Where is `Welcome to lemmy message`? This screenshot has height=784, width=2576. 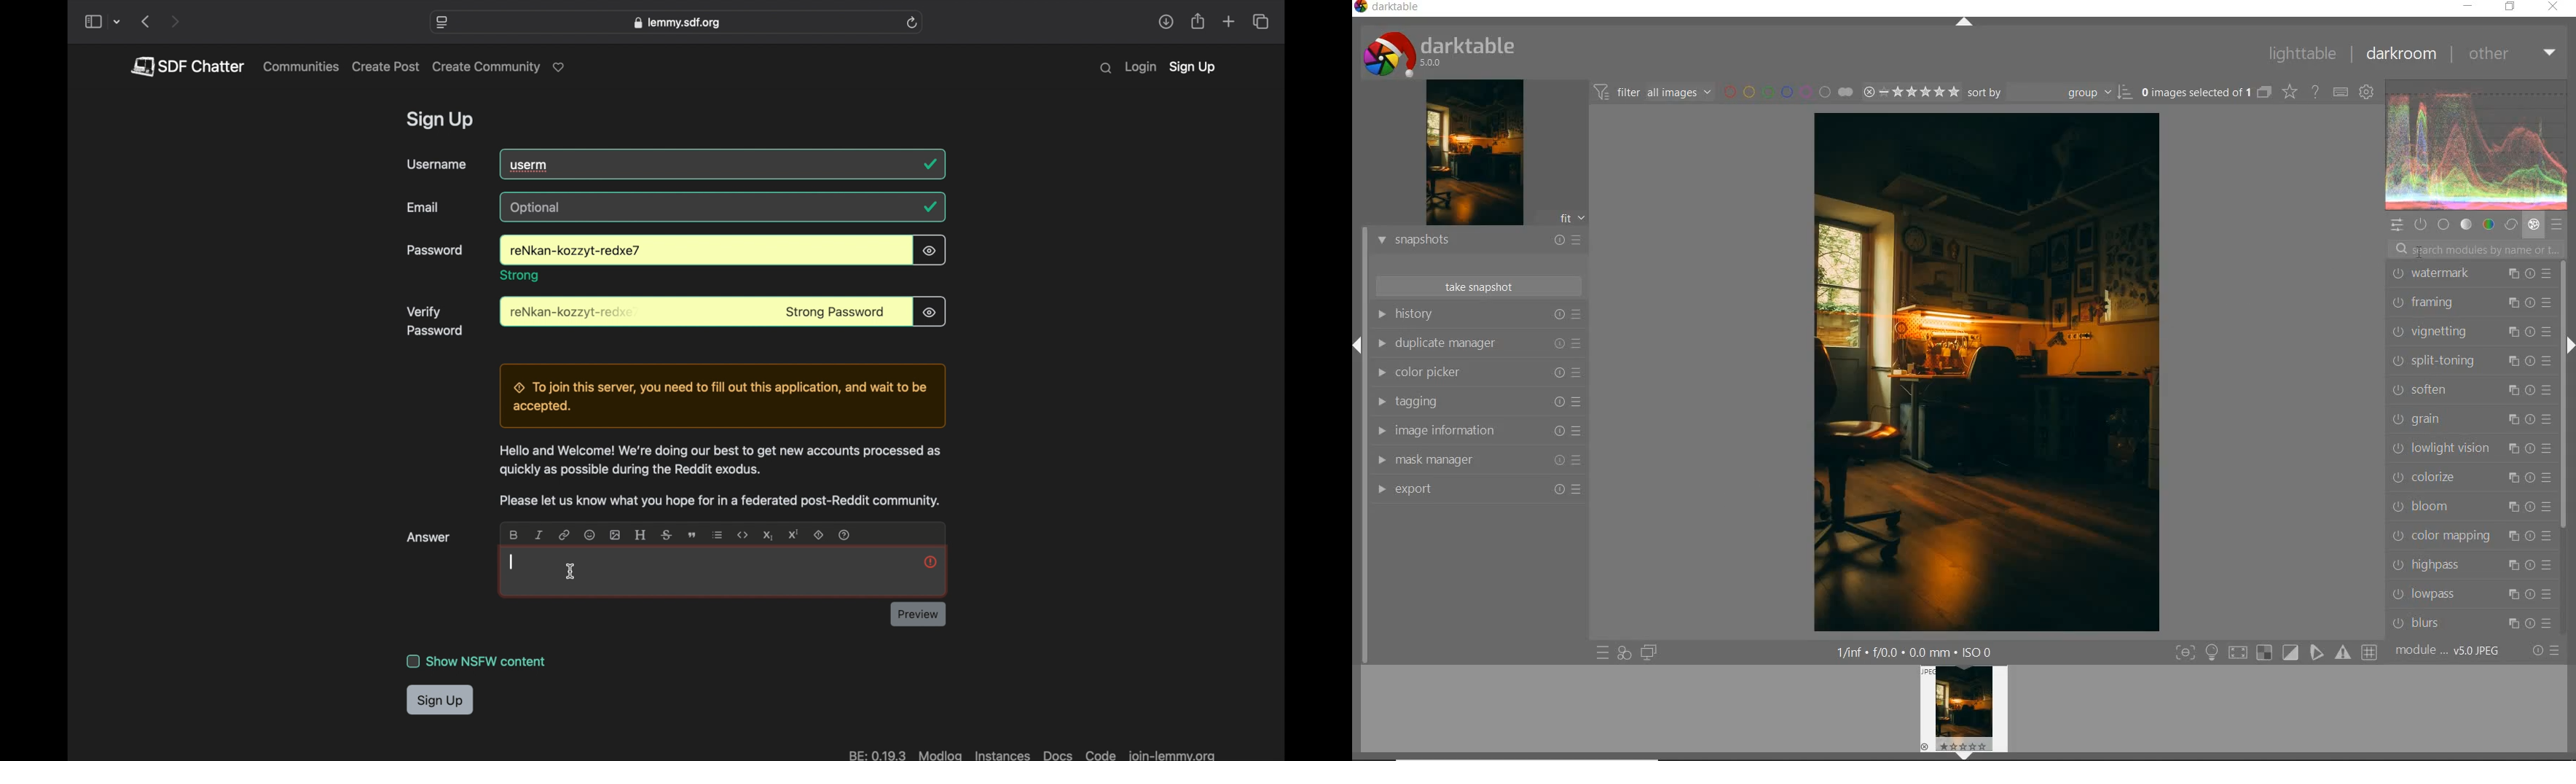
Welcome to lemmy message is located at coordinates (718, 461).